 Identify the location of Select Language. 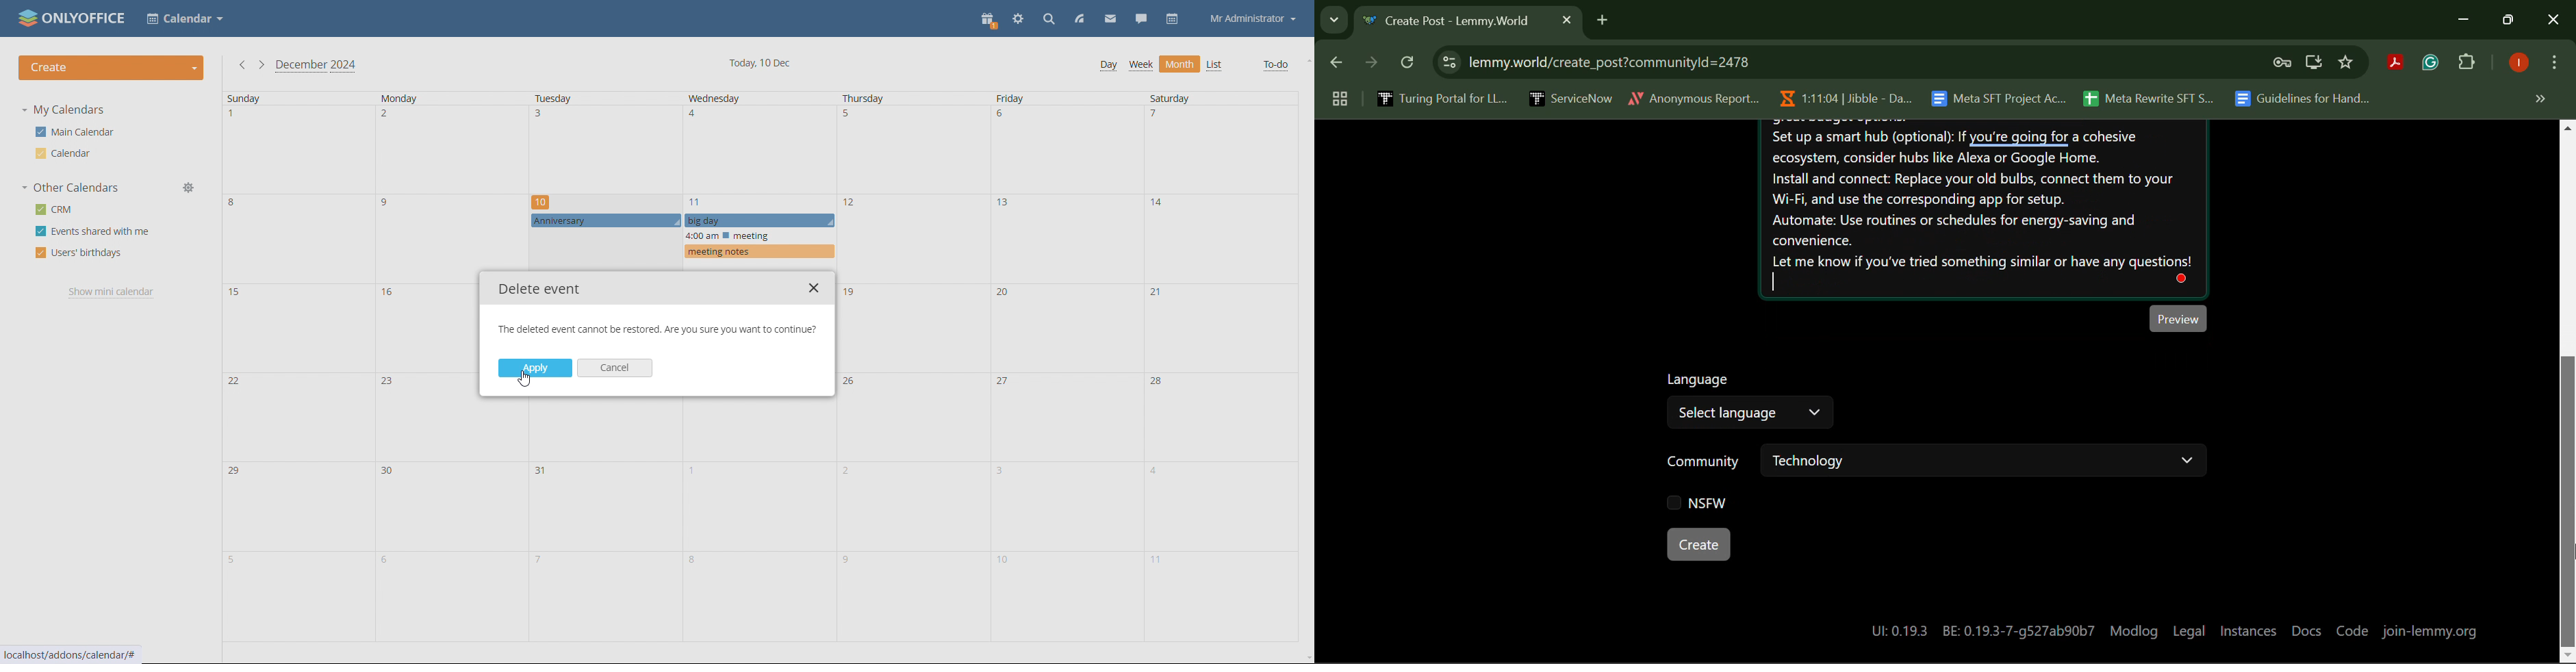
(1748, 401).